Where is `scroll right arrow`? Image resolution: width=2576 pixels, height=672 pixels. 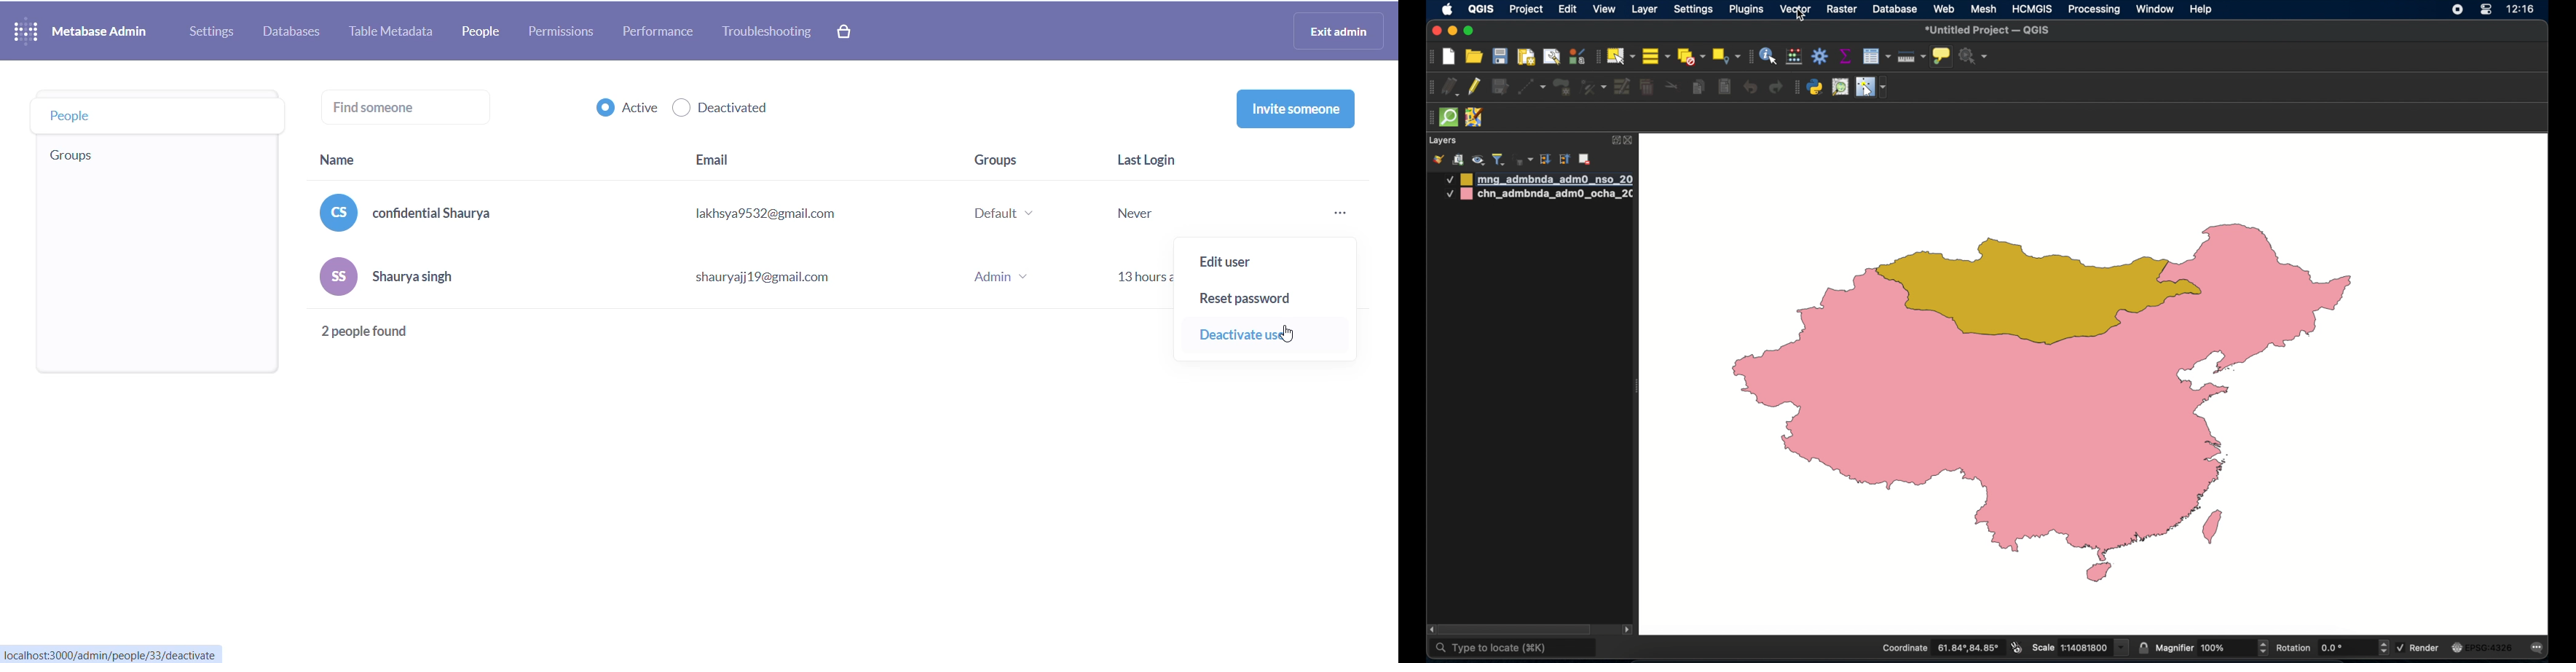
scroll right arrow is located at coordinates (1628, 632).